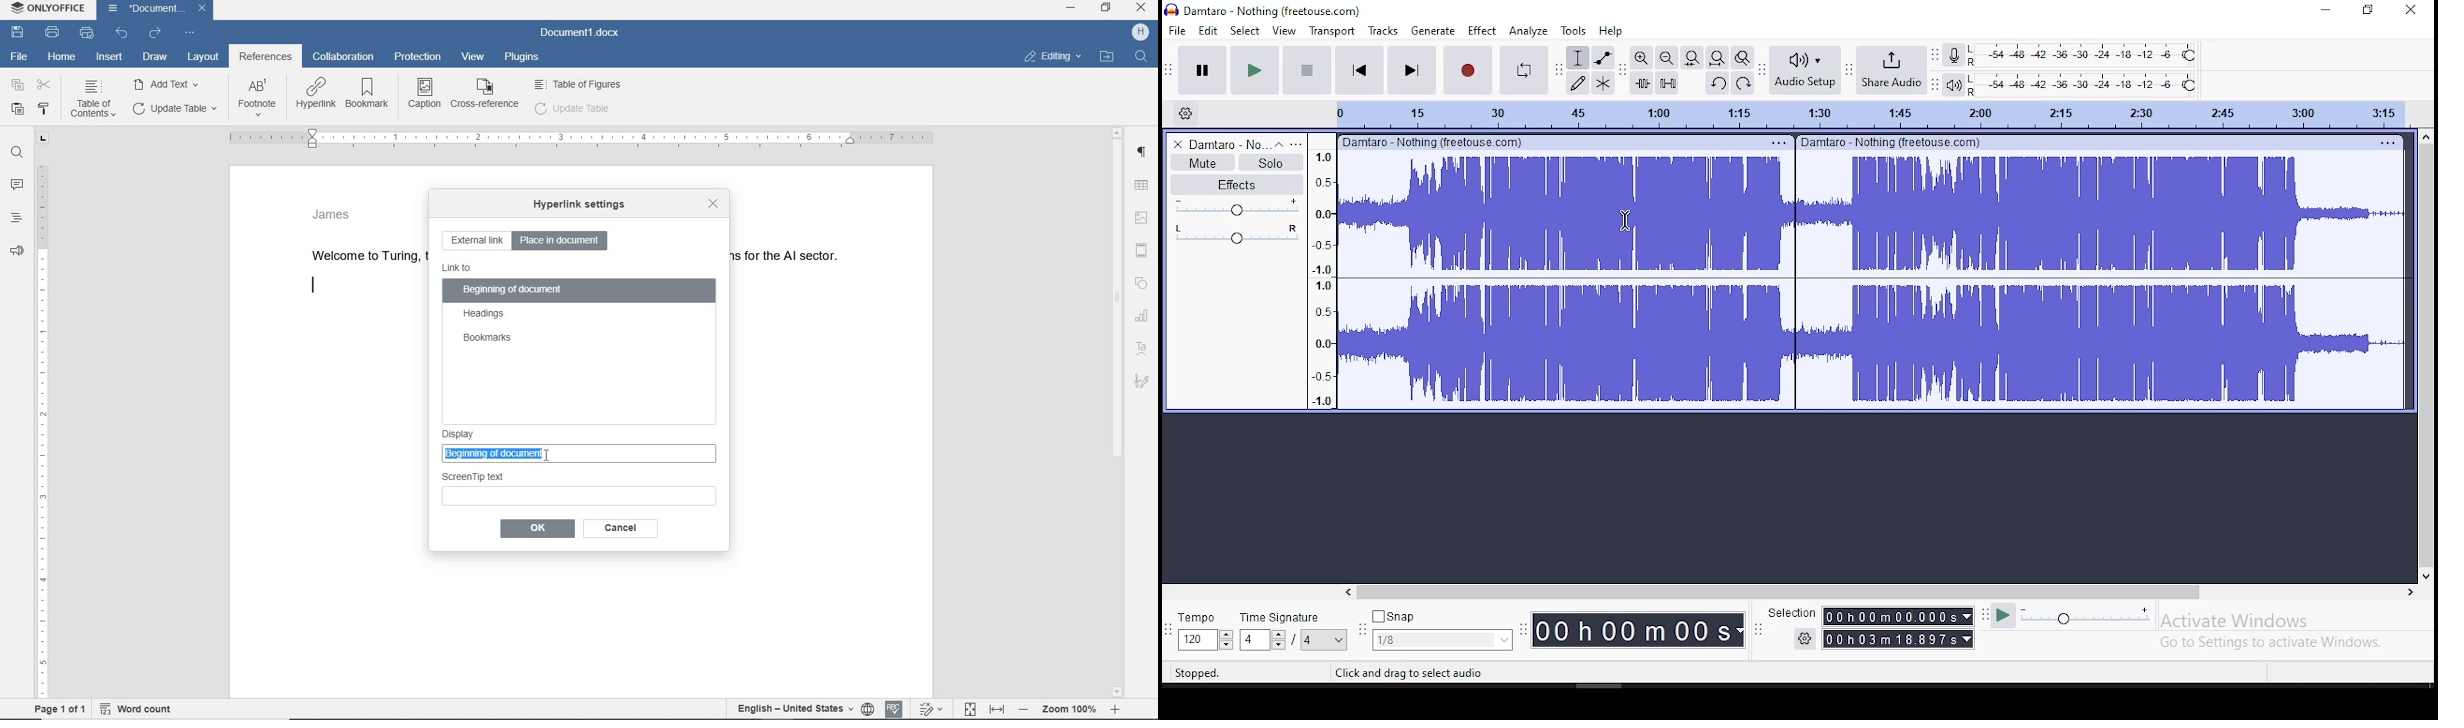 Image resolution: width=2464 pixels, height=728 pixels. I want to click on place in document, so click(563, 240).